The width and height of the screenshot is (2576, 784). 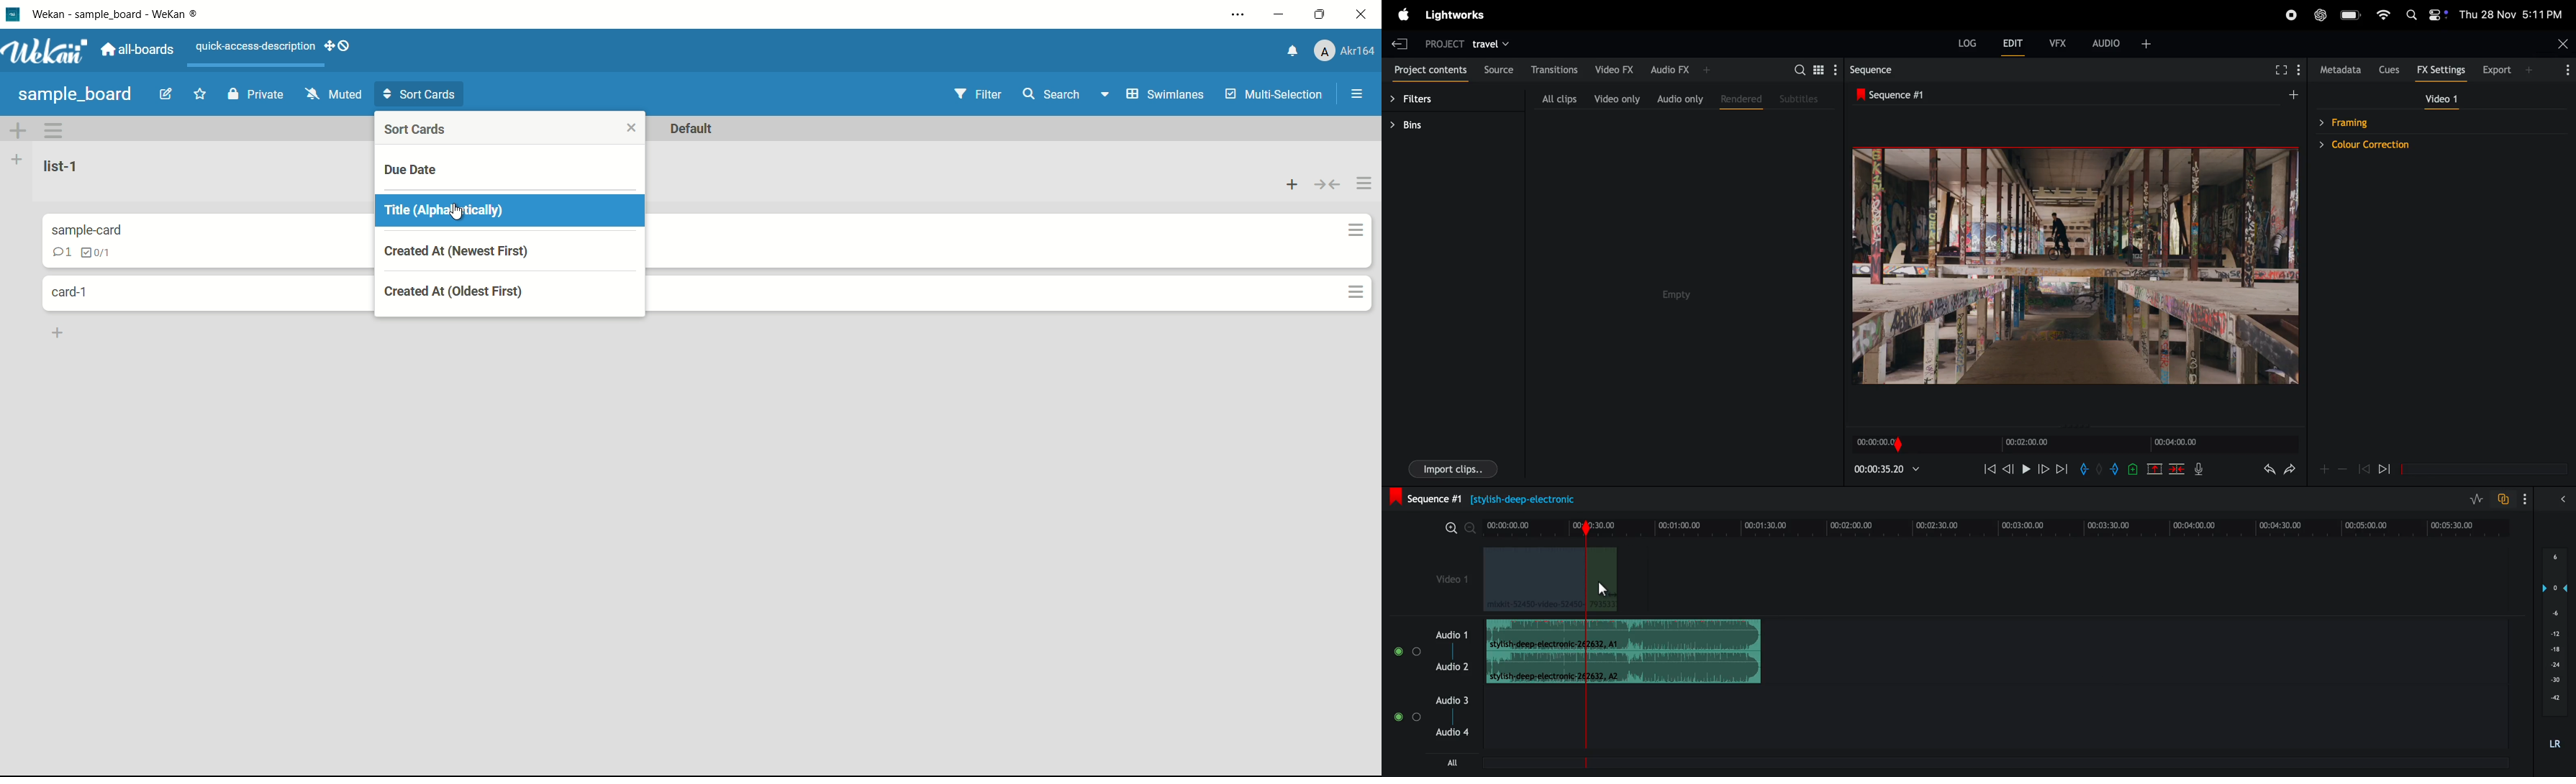 What do you see at coordinates (1692, 285) in the screenshot?
I see `Empty` at bounding box center [1692, 285].